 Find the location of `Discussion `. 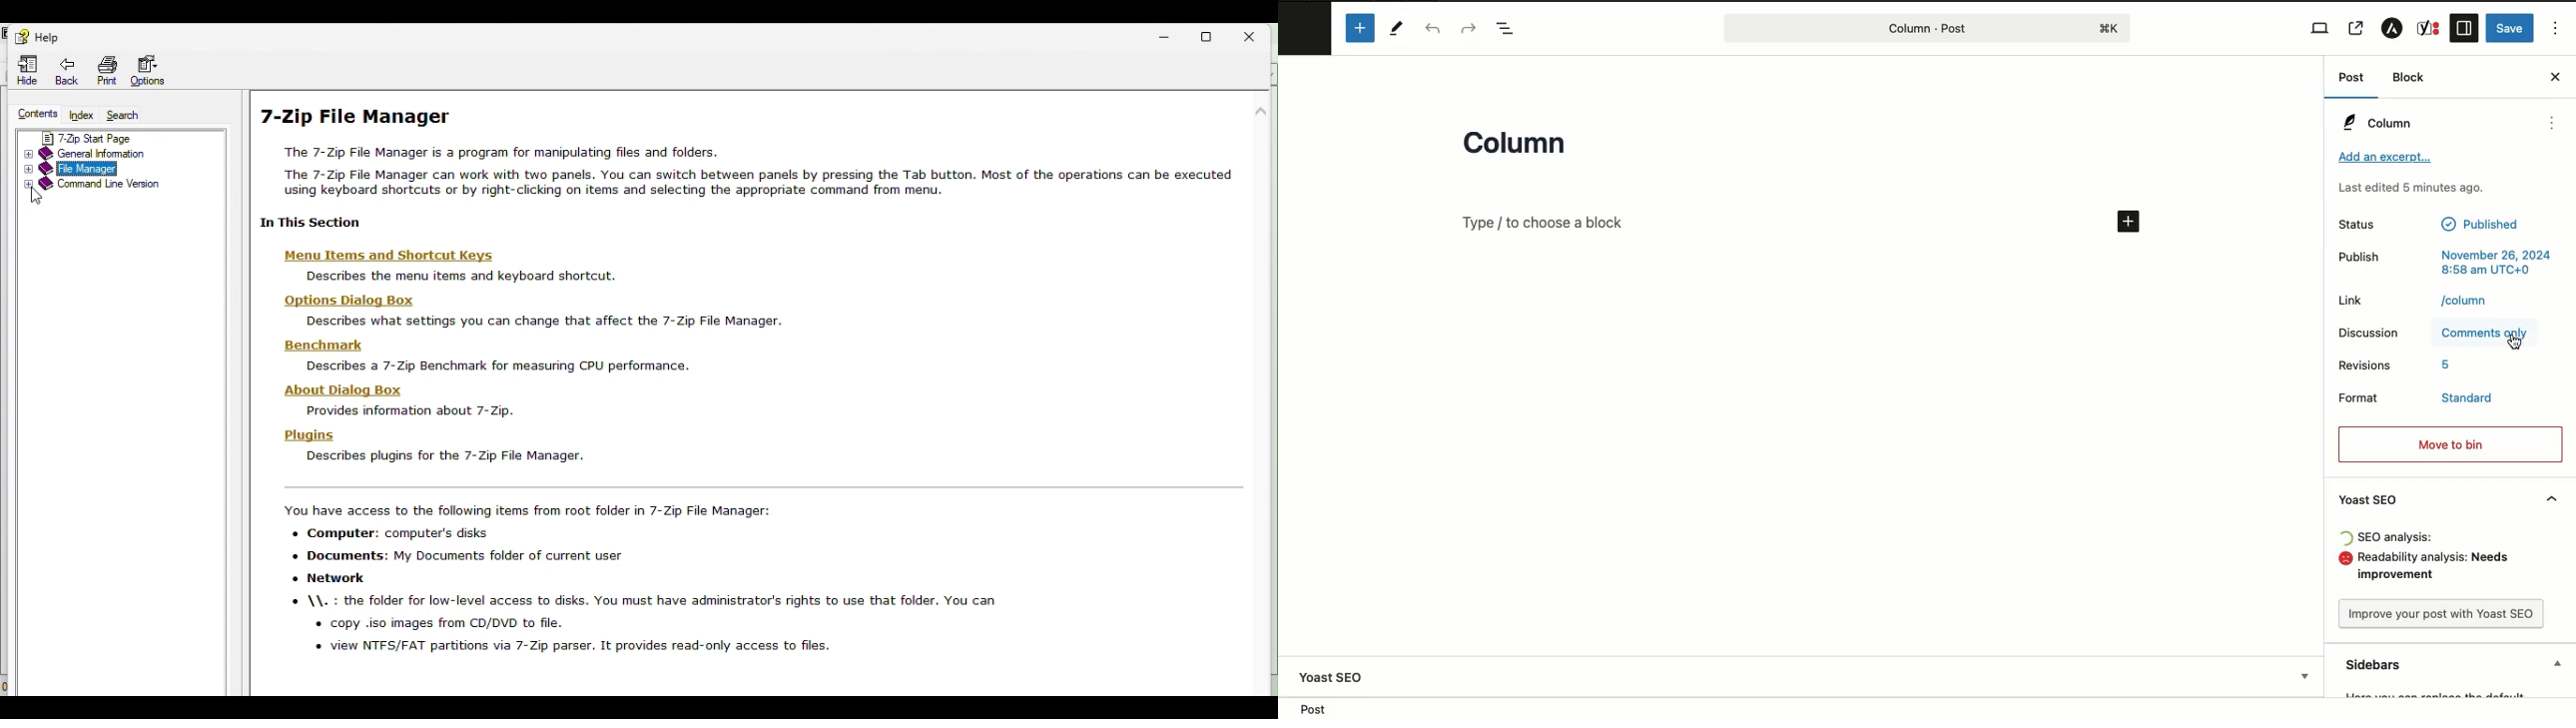

Discussion  is located at coordinates (2372, 331).